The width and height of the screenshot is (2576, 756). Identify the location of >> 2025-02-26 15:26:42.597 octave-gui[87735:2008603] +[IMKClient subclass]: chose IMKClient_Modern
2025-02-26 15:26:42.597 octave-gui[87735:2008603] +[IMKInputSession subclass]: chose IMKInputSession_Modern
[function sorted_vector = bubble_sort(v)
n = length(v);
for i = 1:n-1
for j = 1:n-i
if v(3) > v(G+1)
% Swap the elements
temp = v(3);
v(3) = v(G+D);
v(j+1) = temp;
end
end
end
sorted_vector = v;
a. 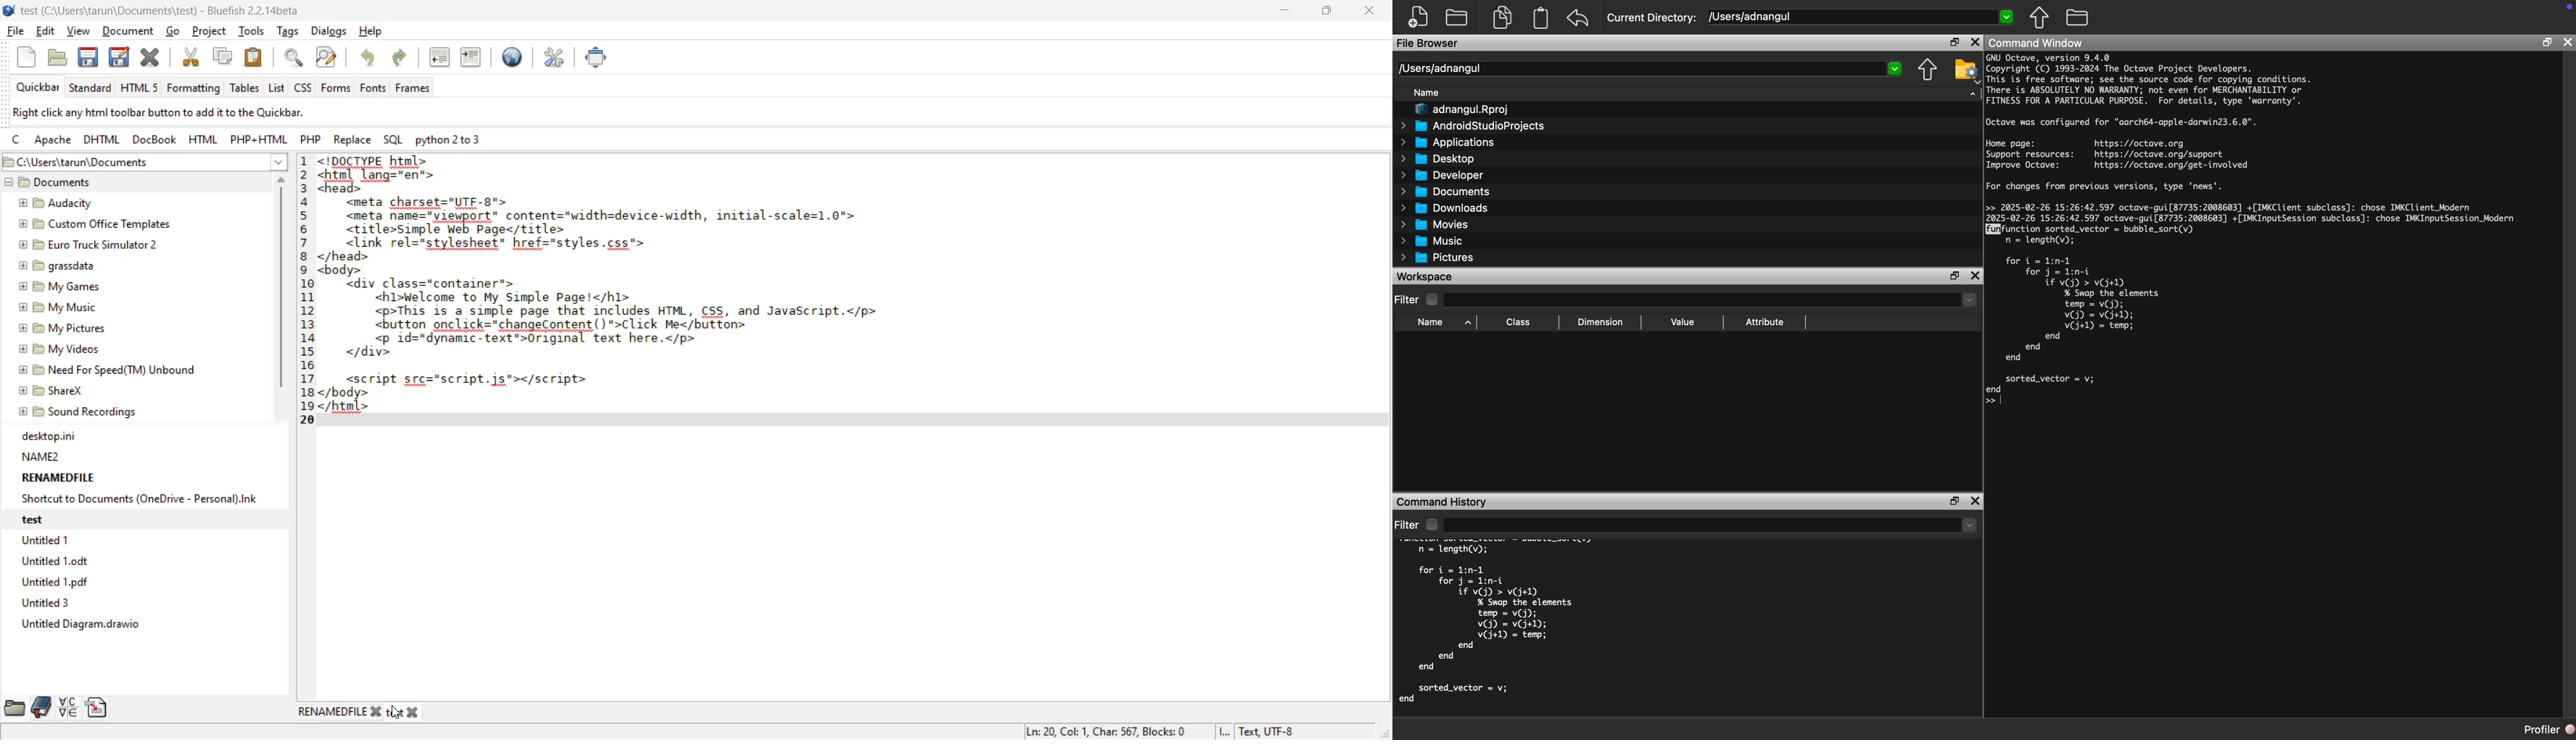
(2255, 304).